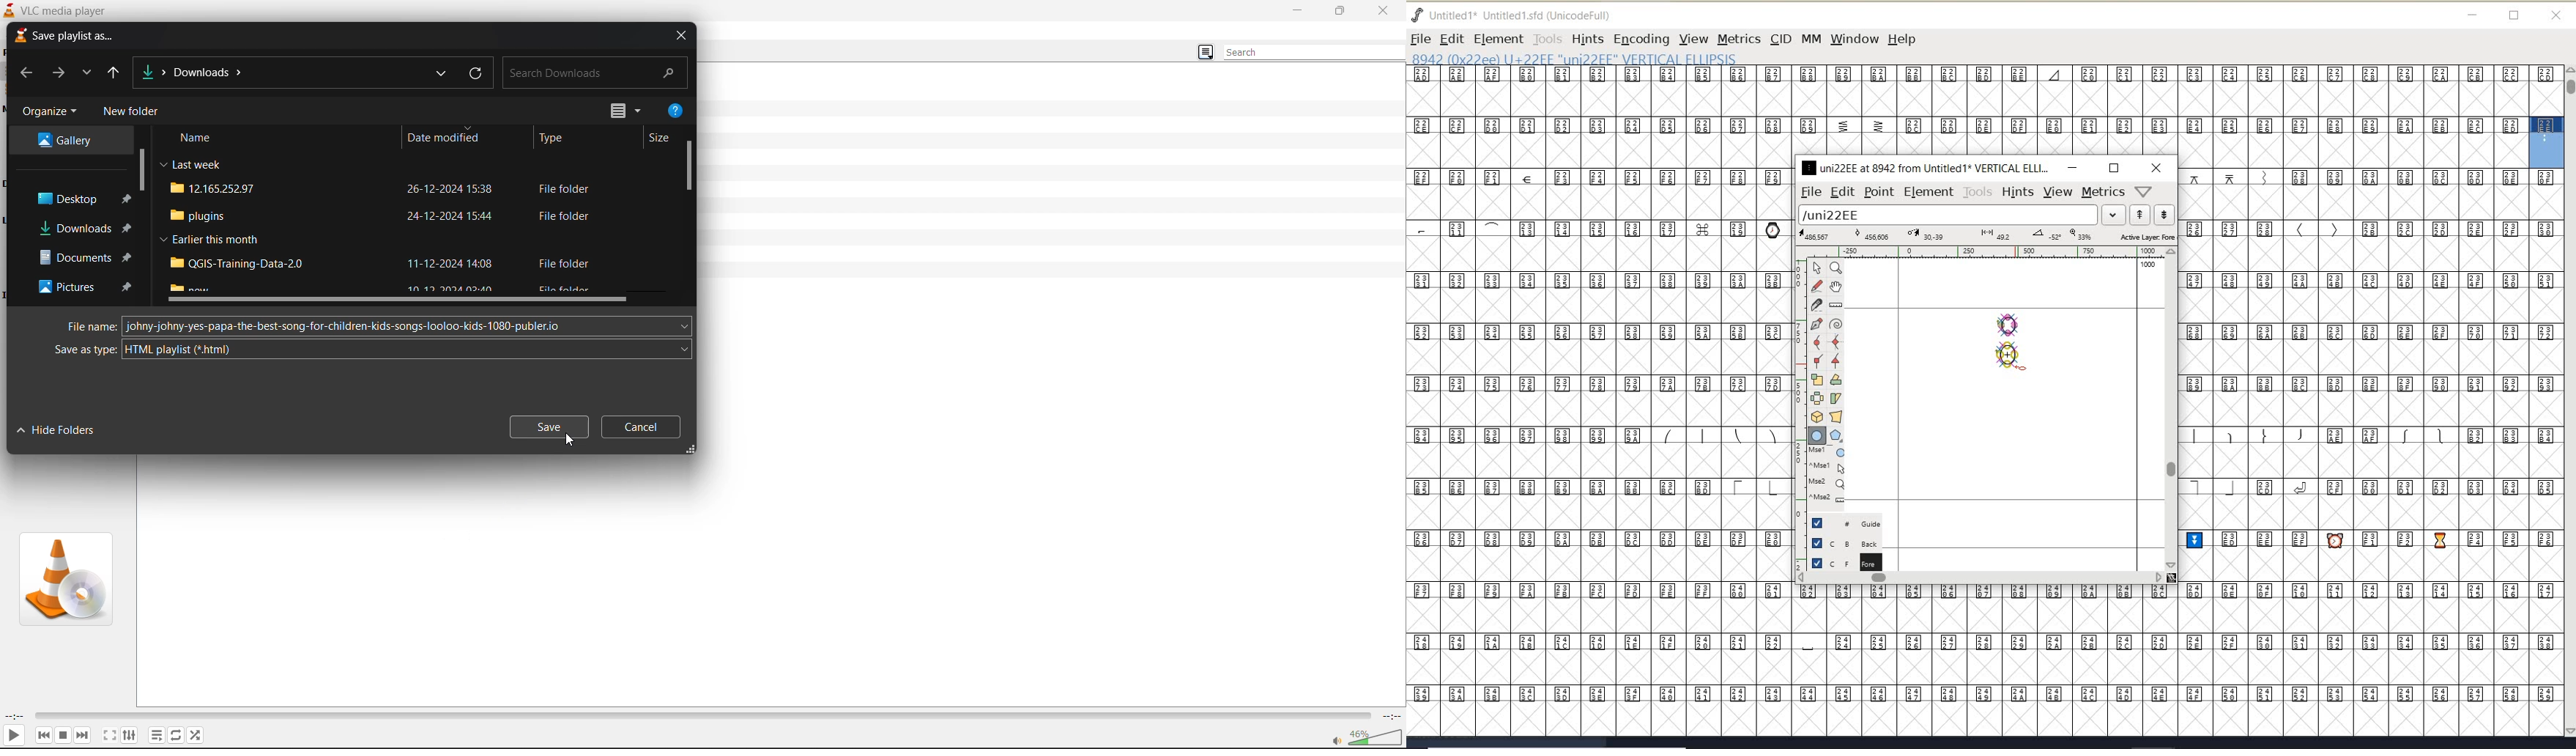 The width and height of the screenshot is (2576, 756). Describe the element at coordinates (1809, 192) in the screenshot. I see `file` at that location.